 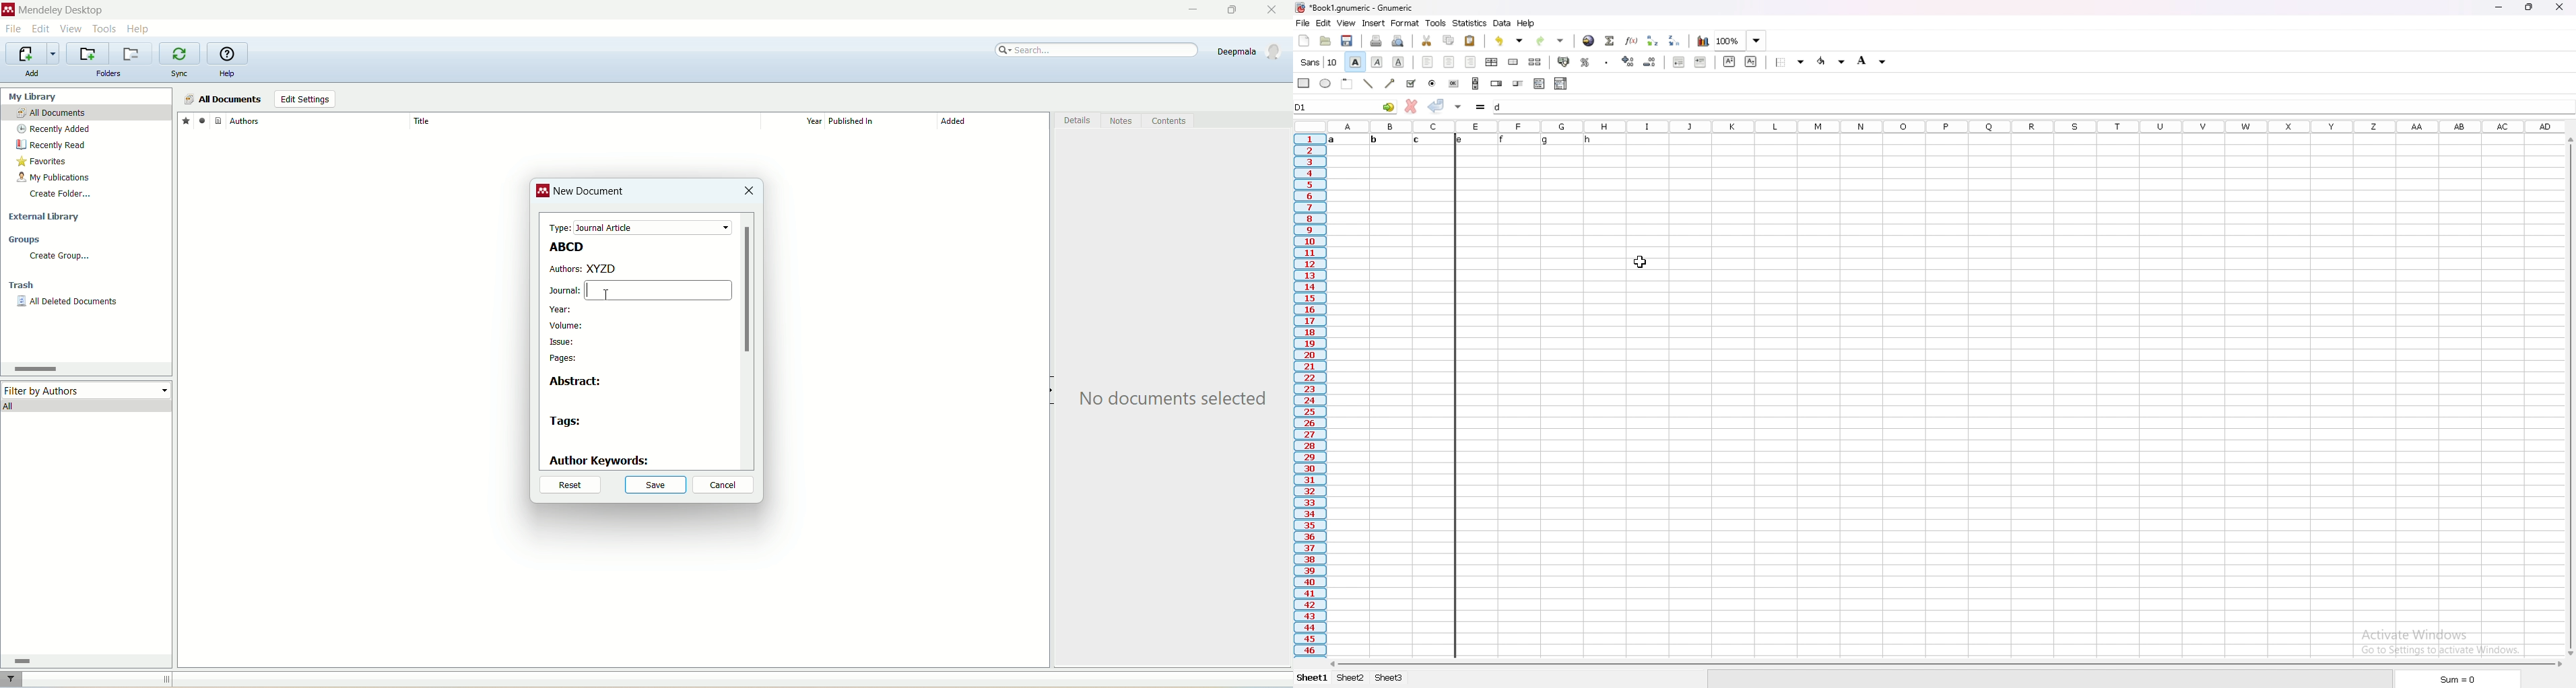 I want to click on search, so click(x=1098, y=50).